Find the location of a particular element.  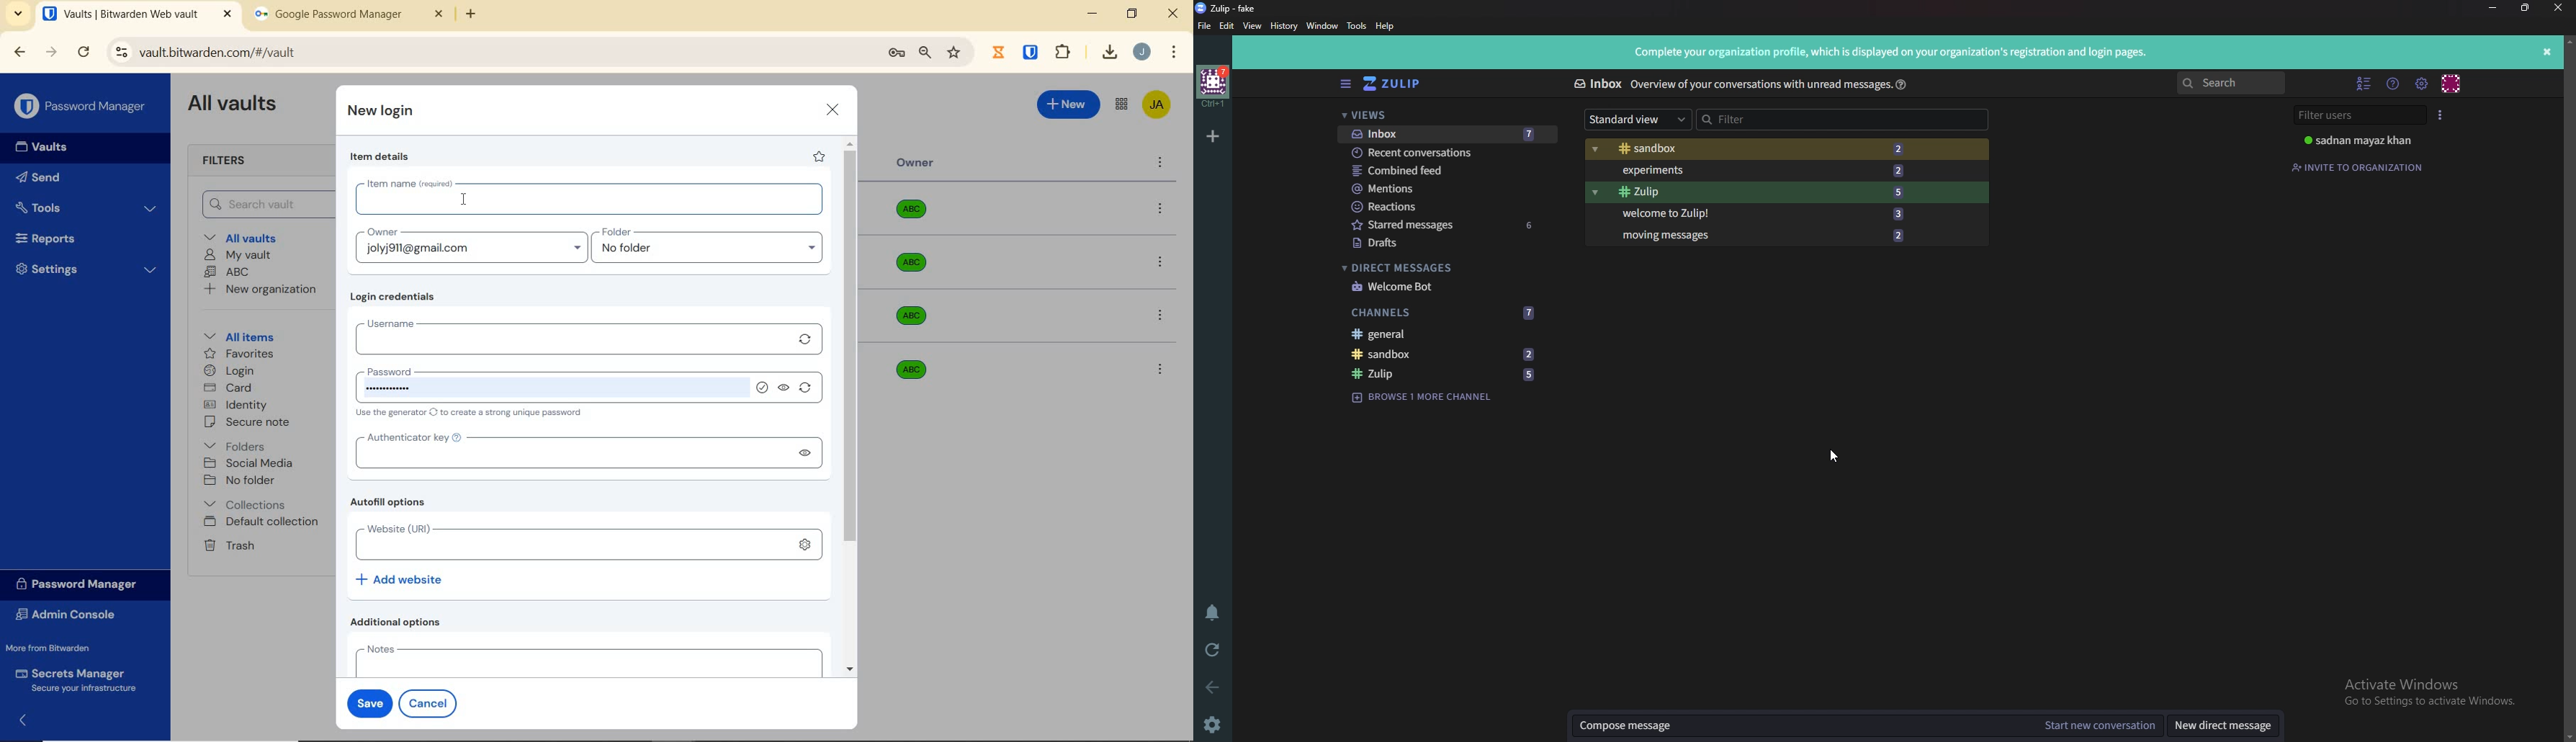

backward is located at coordinates (18, 52).